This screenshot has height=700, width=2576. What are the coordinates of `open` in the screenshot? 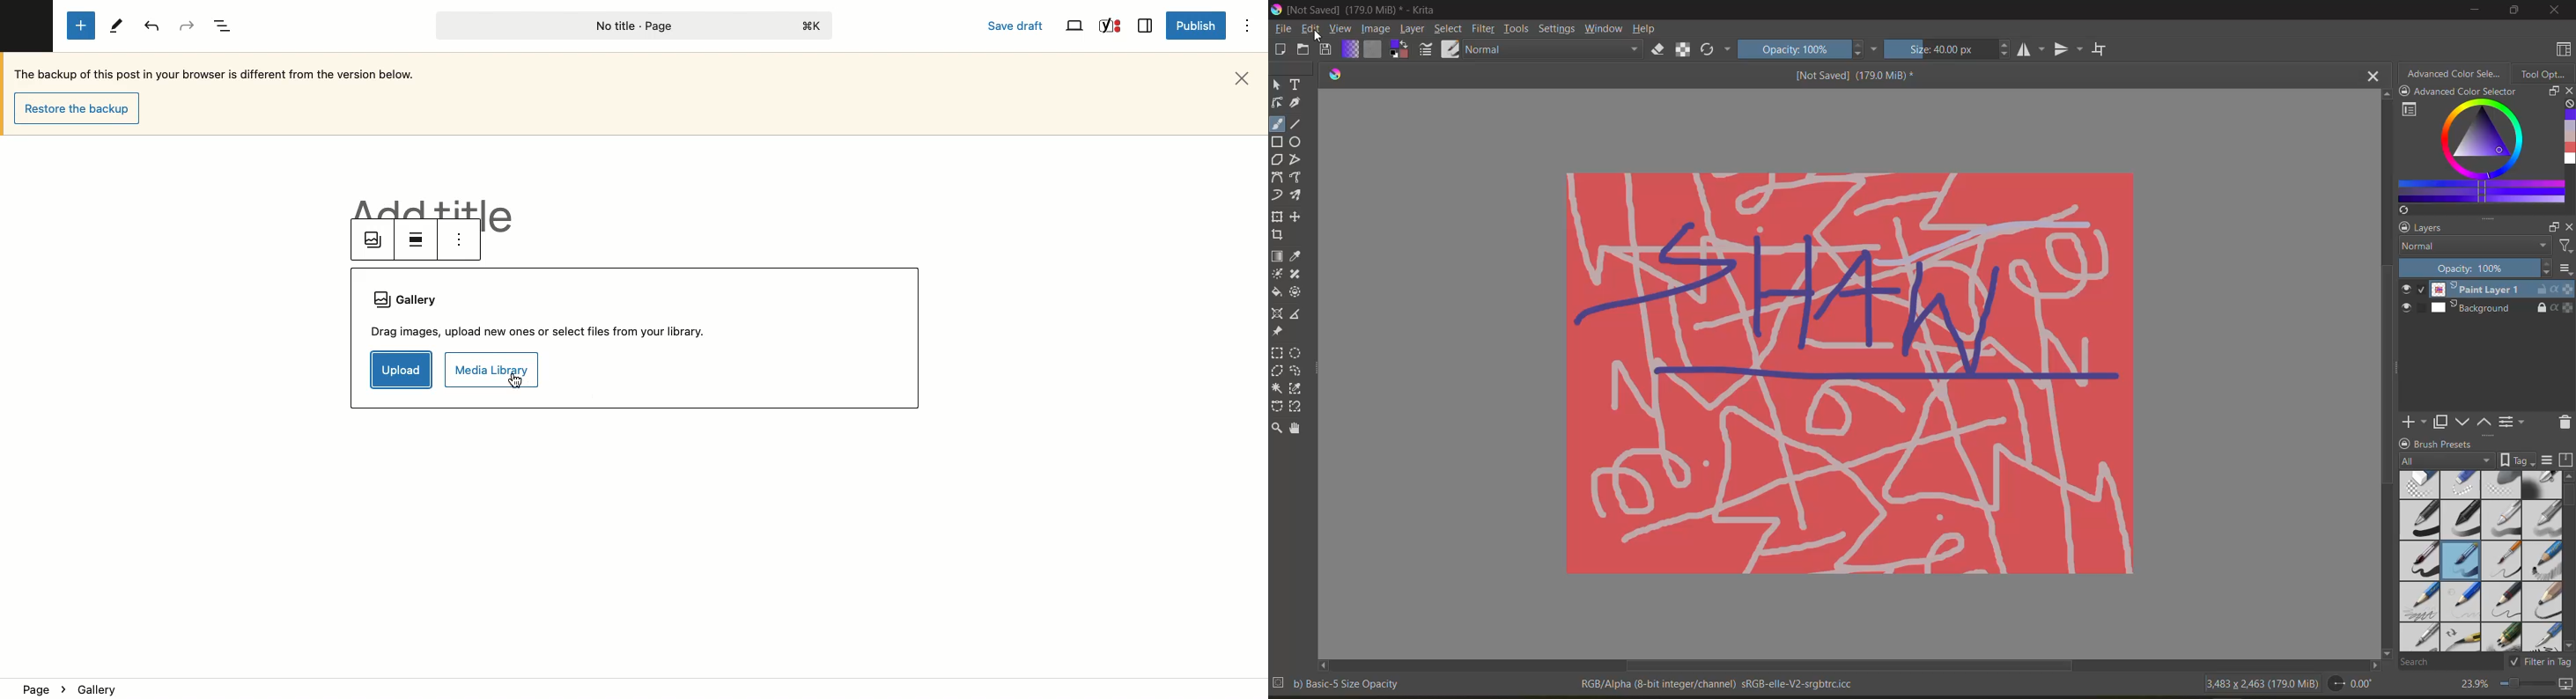 It's located at (1303, 48).